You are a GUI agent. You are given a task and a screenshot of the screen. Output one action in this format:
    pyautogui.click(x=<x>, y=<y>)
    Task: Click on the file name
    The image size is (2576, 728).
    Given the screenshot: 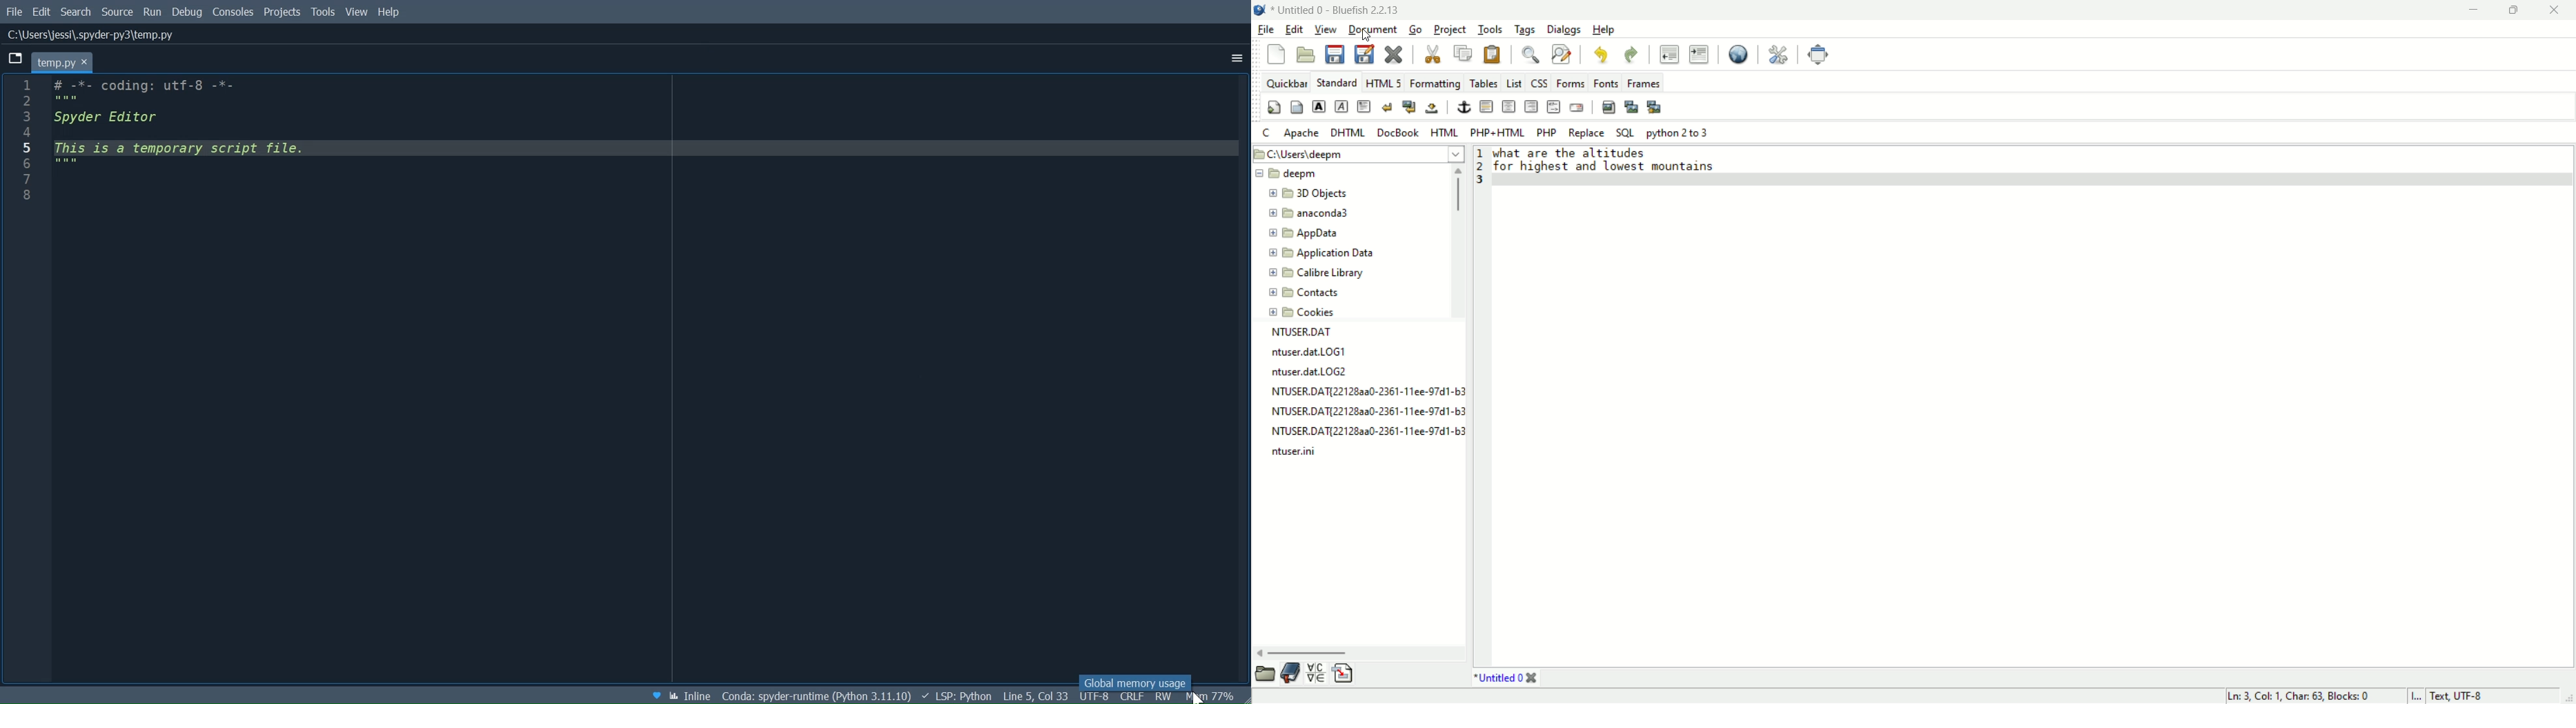 What is the action you would take?
    pyautogui.click(x=1319, y=333)
    